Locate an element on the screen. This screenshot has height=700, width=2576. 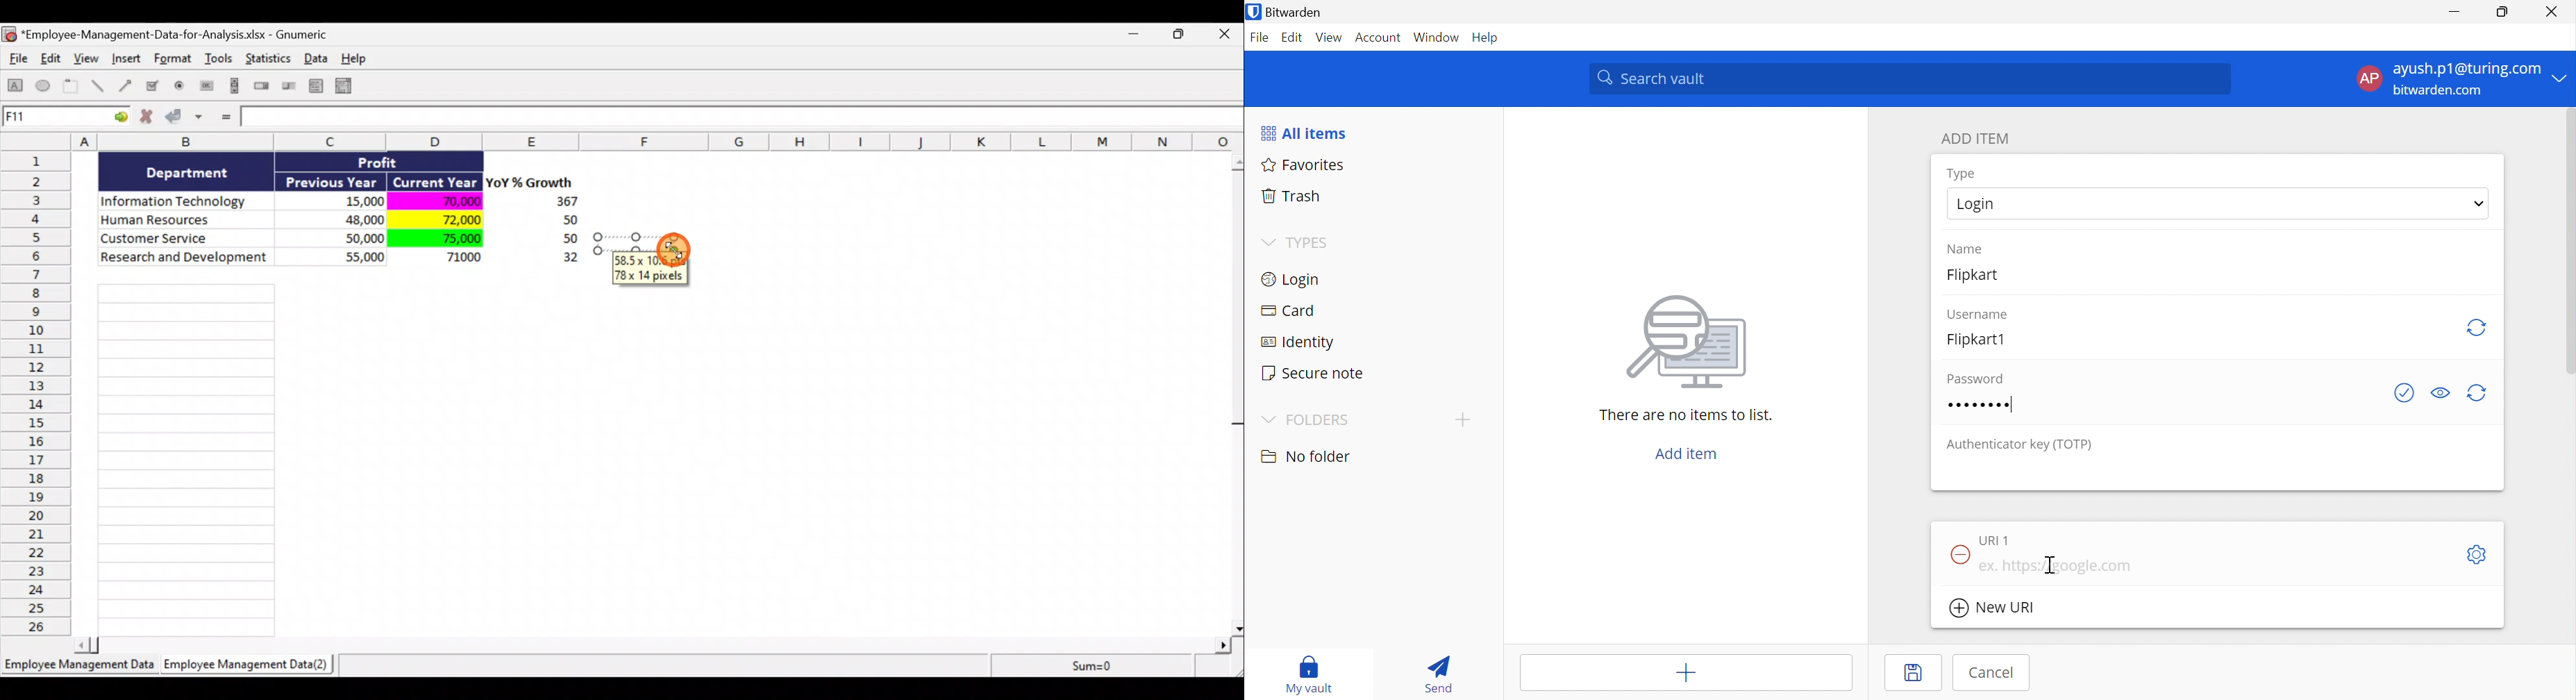
78 x 14 pixels is located at coordinates (651, 276).